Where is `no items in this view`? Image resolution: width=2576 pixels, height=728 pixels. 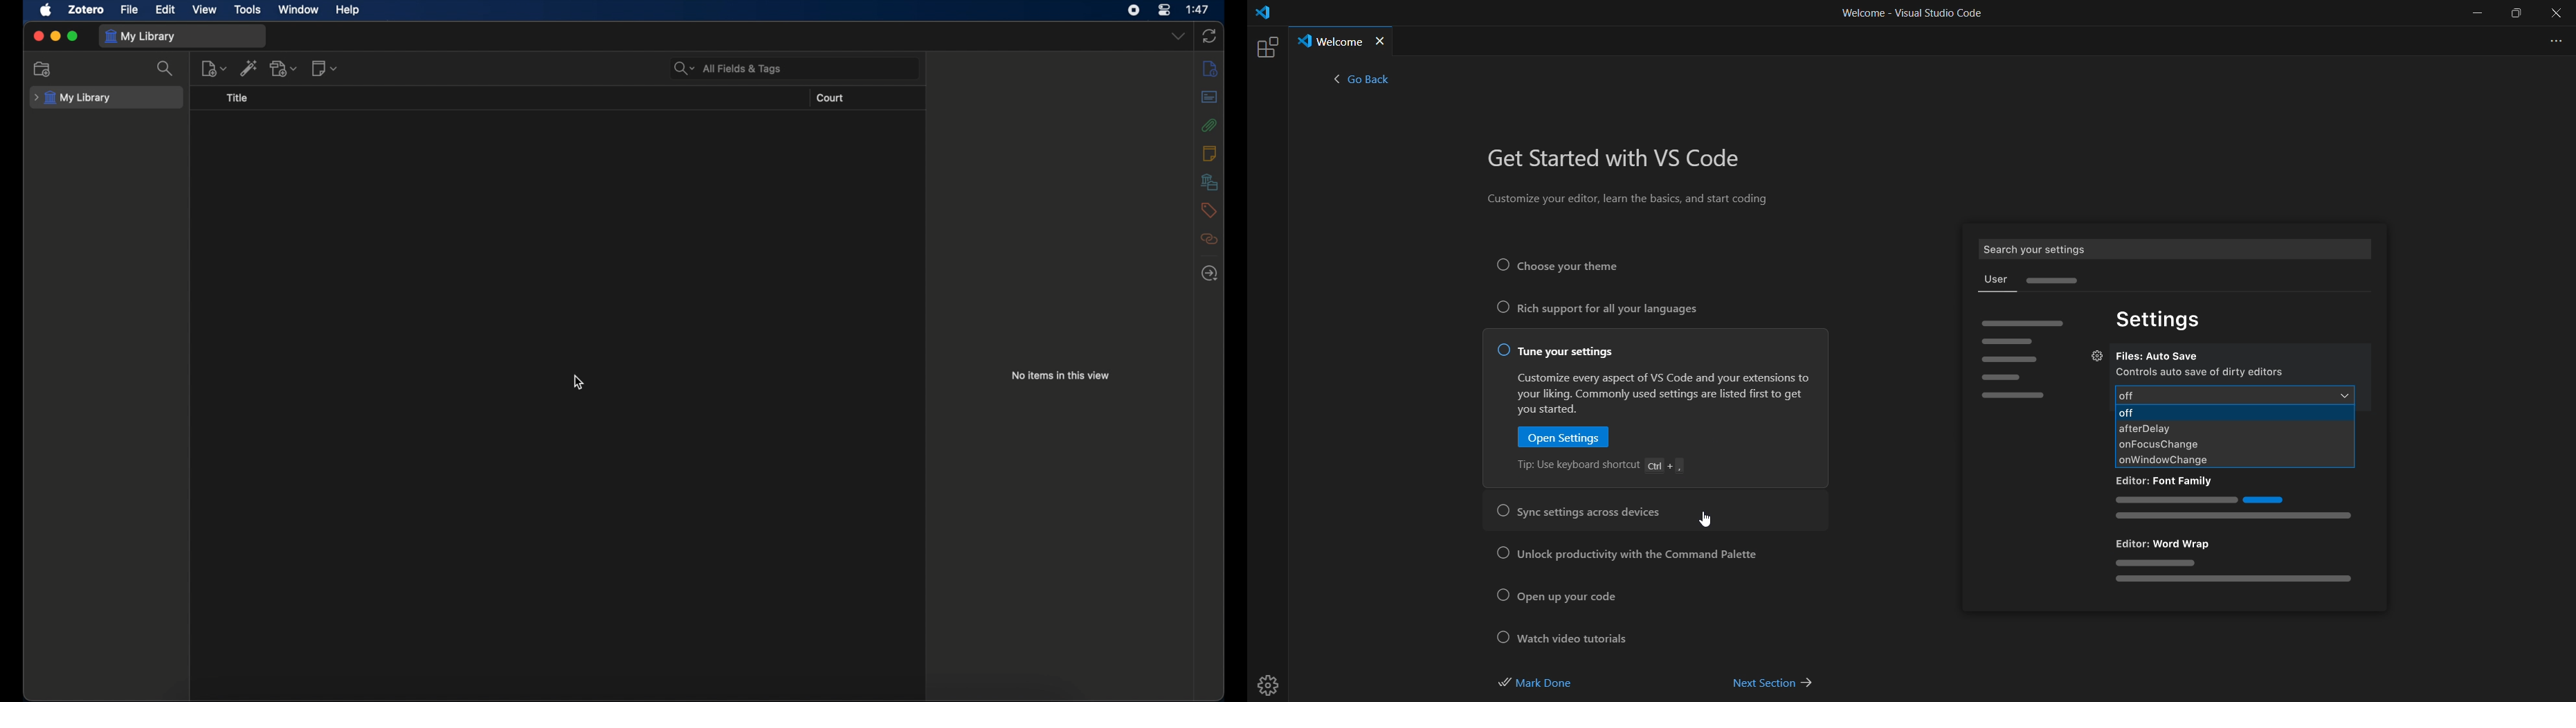
no items in this view is located at coordinates (1061, 376).